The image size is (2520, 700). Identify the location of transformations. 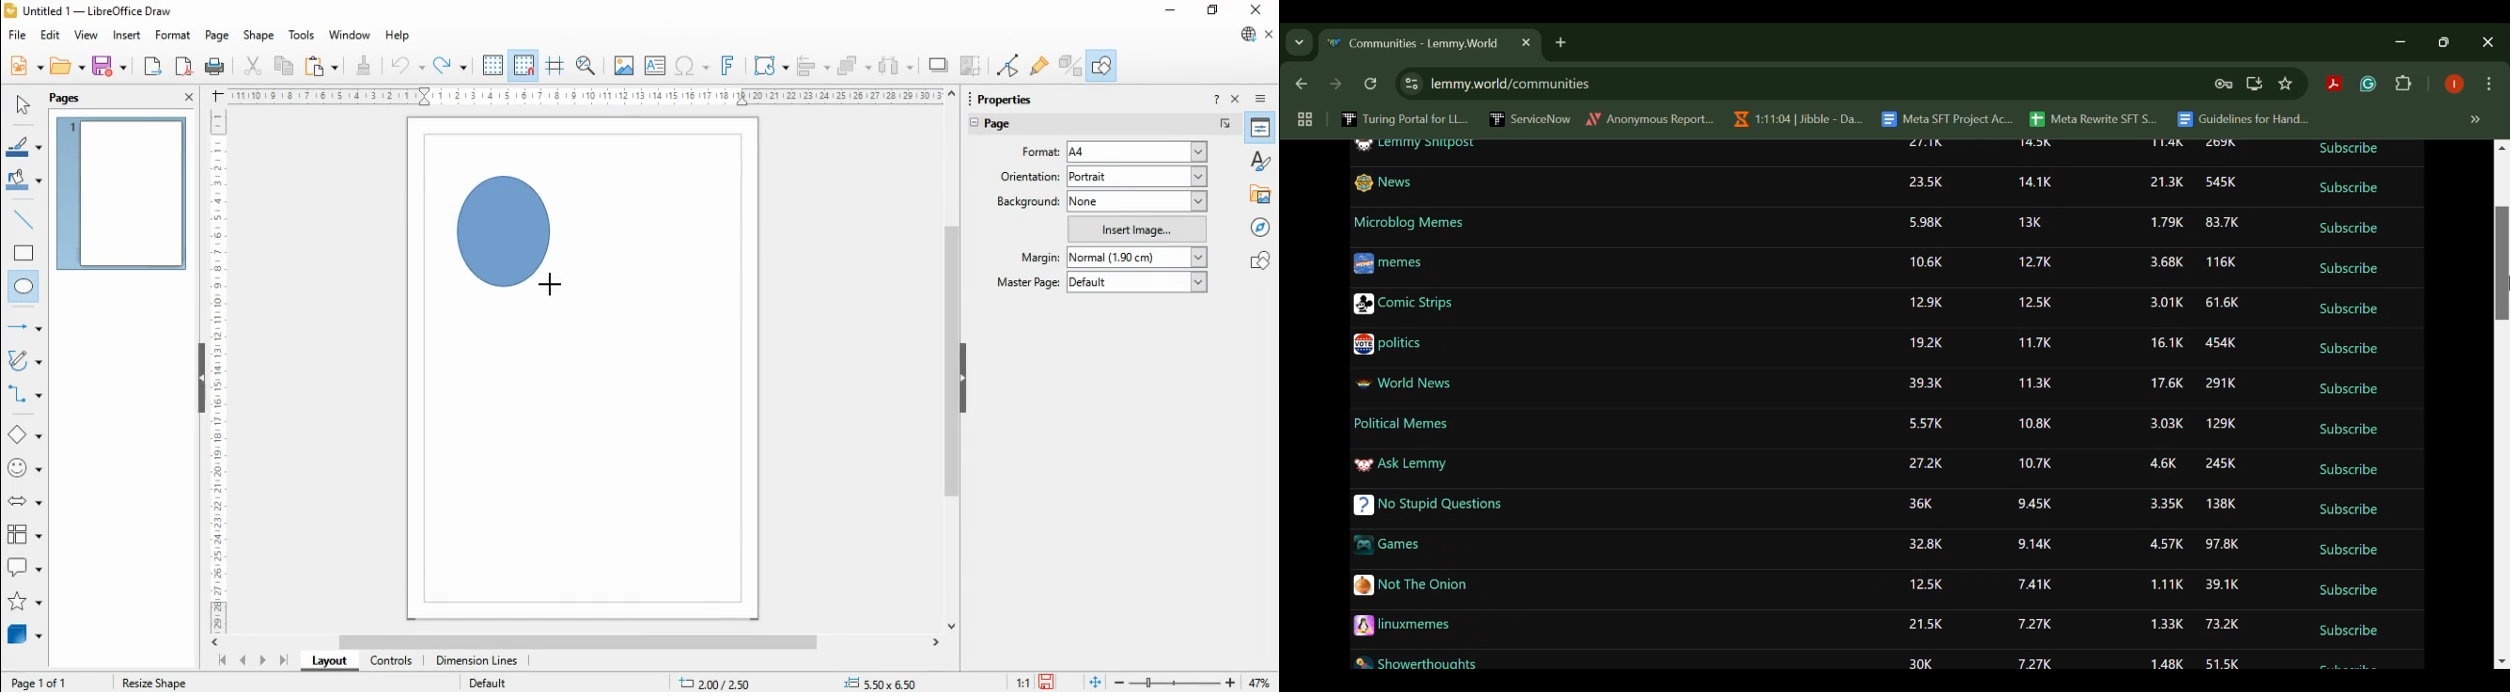
(769, 67).